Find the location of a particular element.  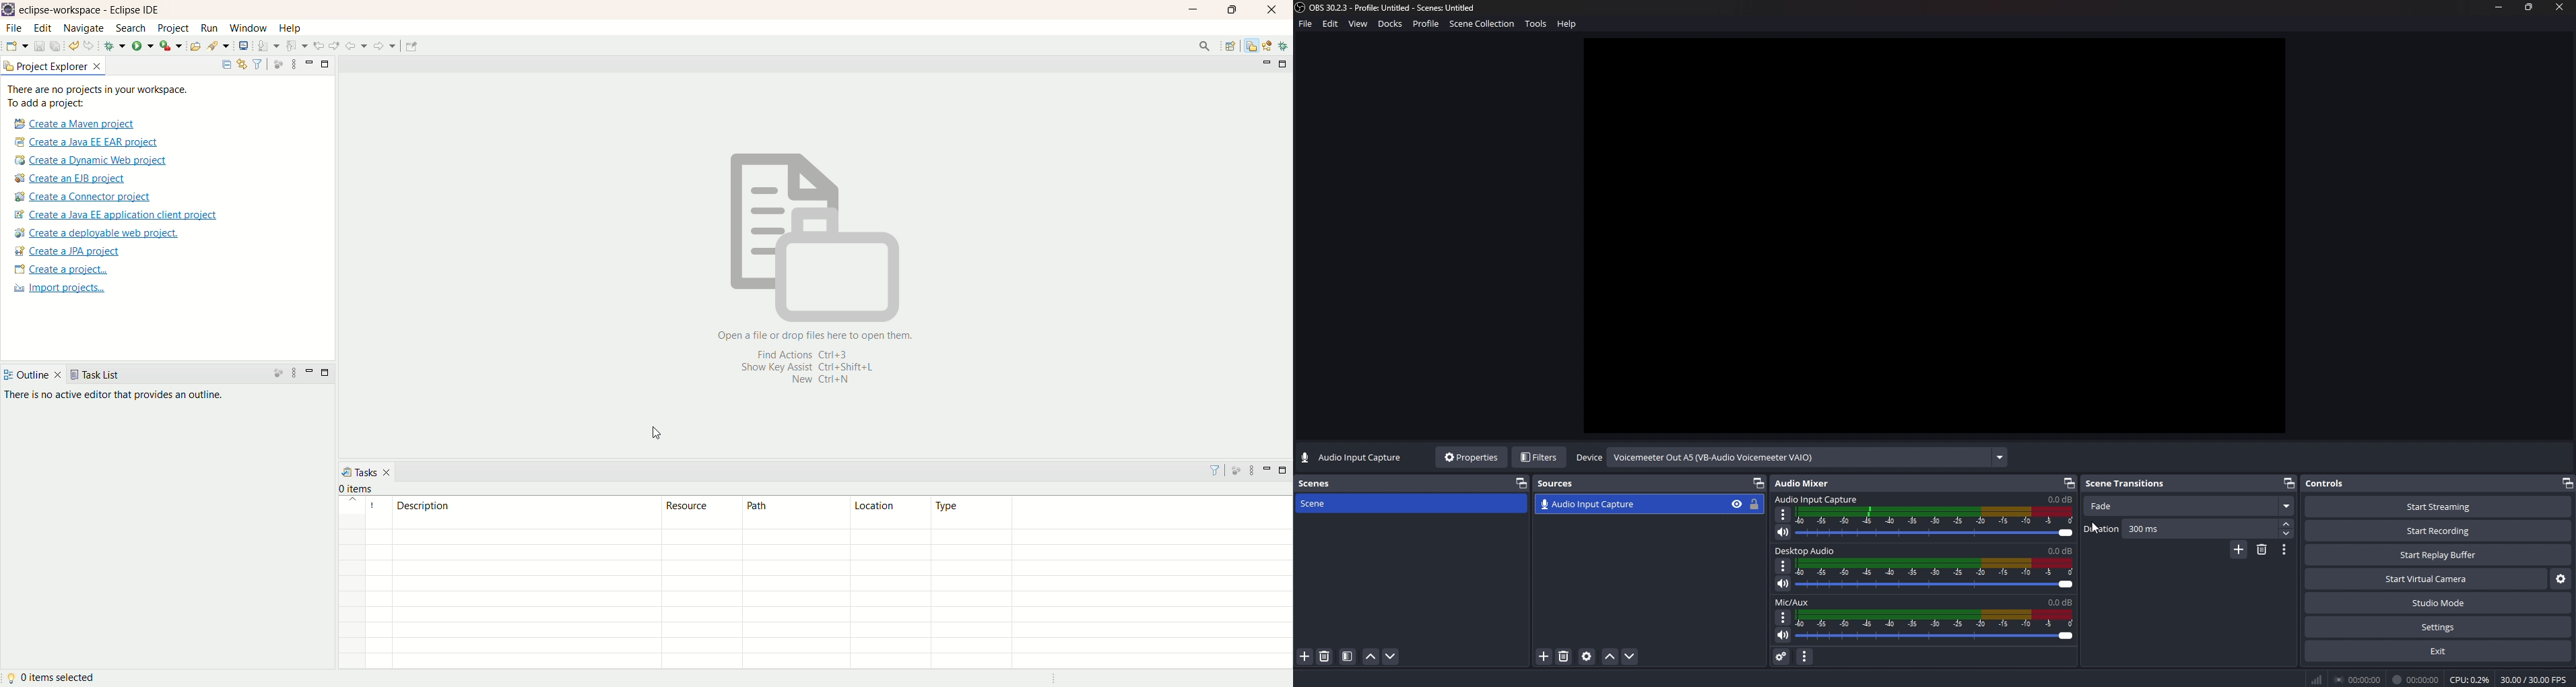

move source down is located at coordinates (1628, 657).